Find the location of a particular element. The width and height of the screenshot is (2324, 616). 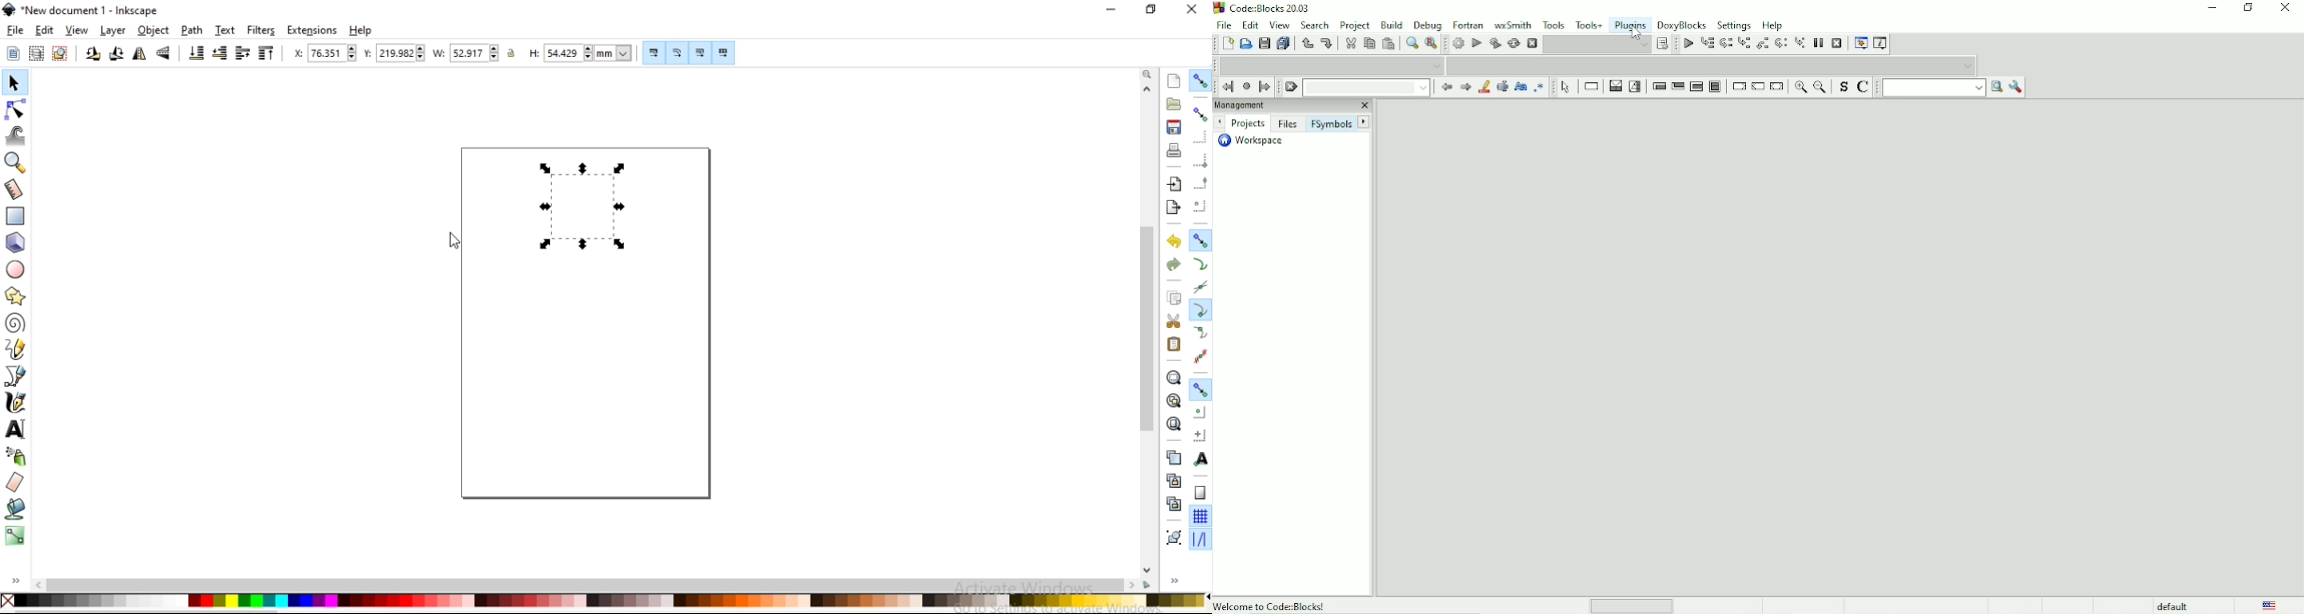

wxSmith is located at coordinates (1514, 24).